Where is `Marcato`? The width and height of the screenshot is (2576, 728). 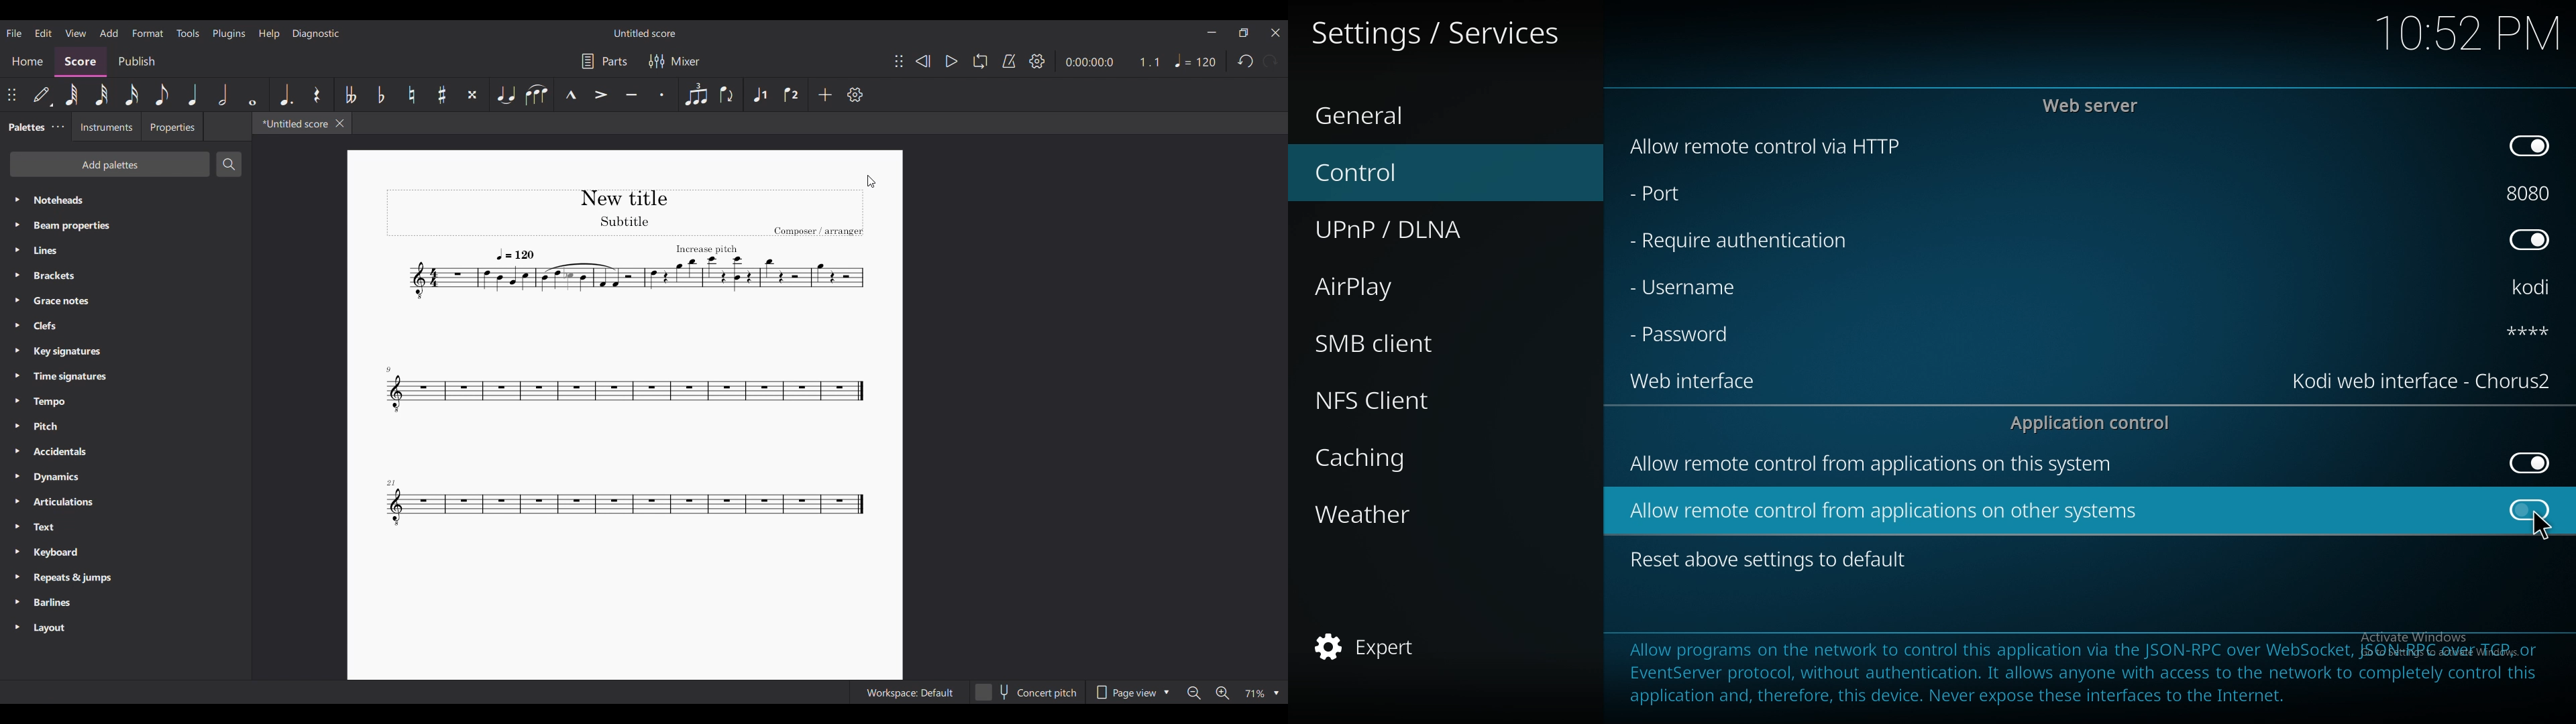
Marcato is located at coordinates (571, 95).